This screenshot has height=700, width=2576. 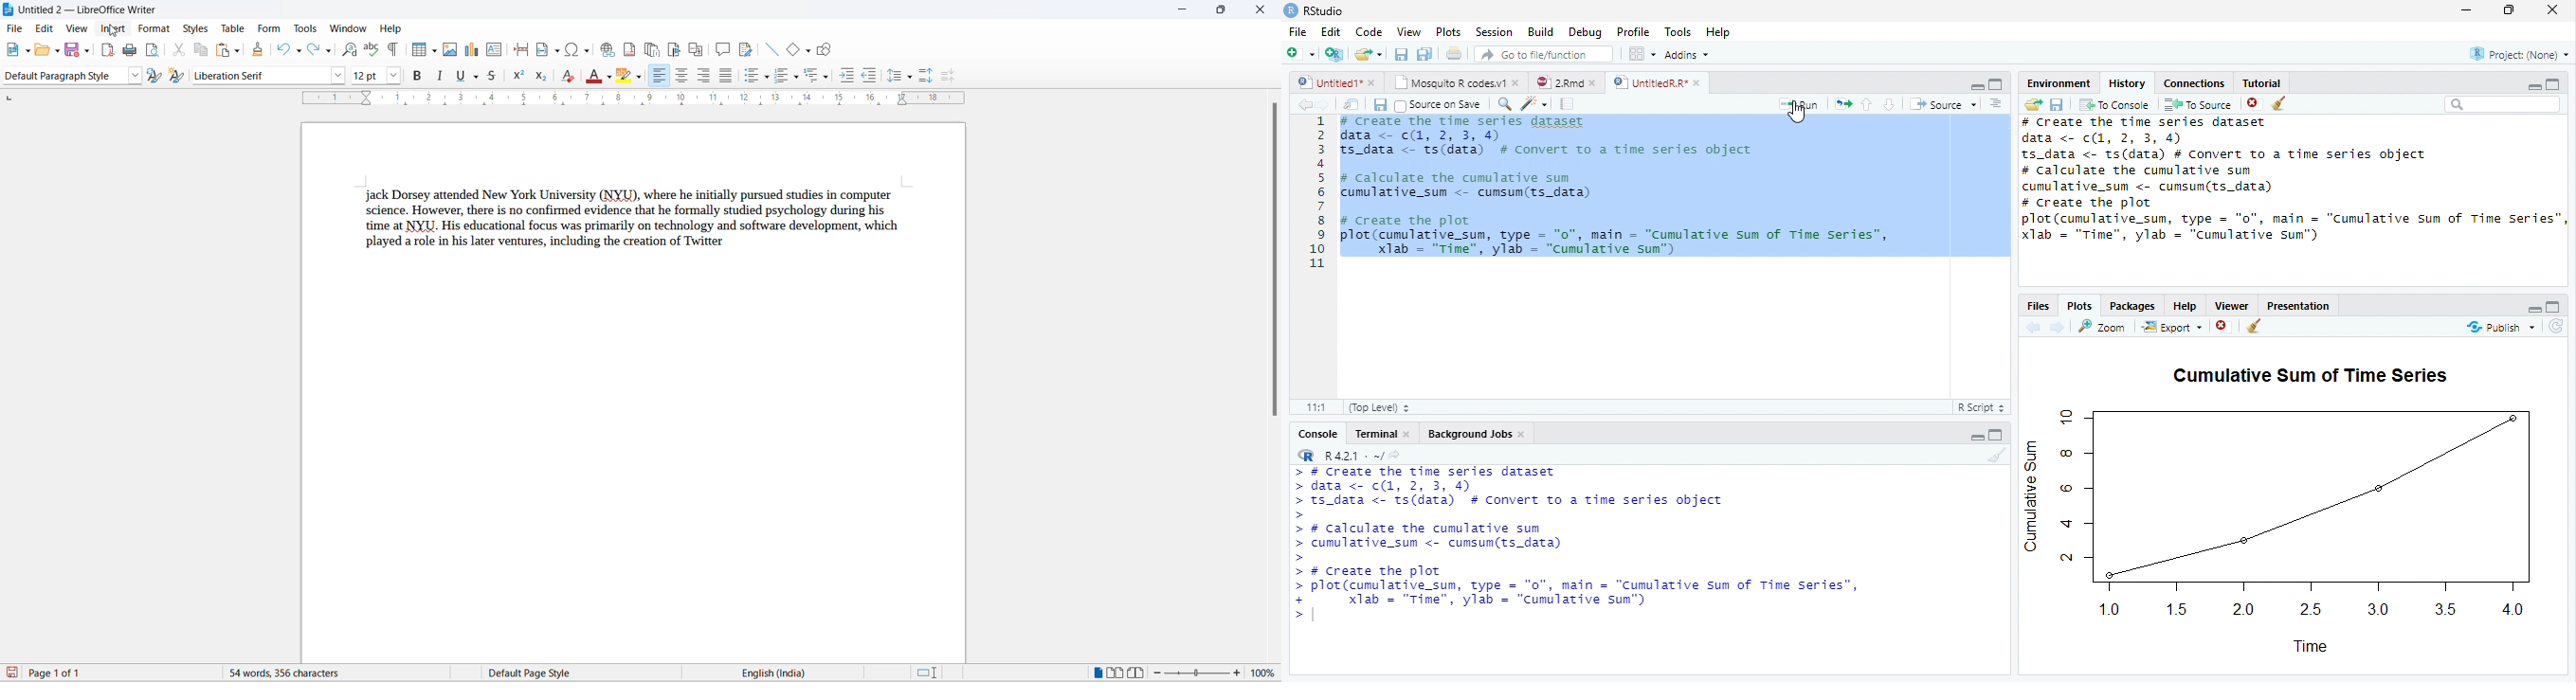 I want to click on Run, so click(x=1796, y=105).